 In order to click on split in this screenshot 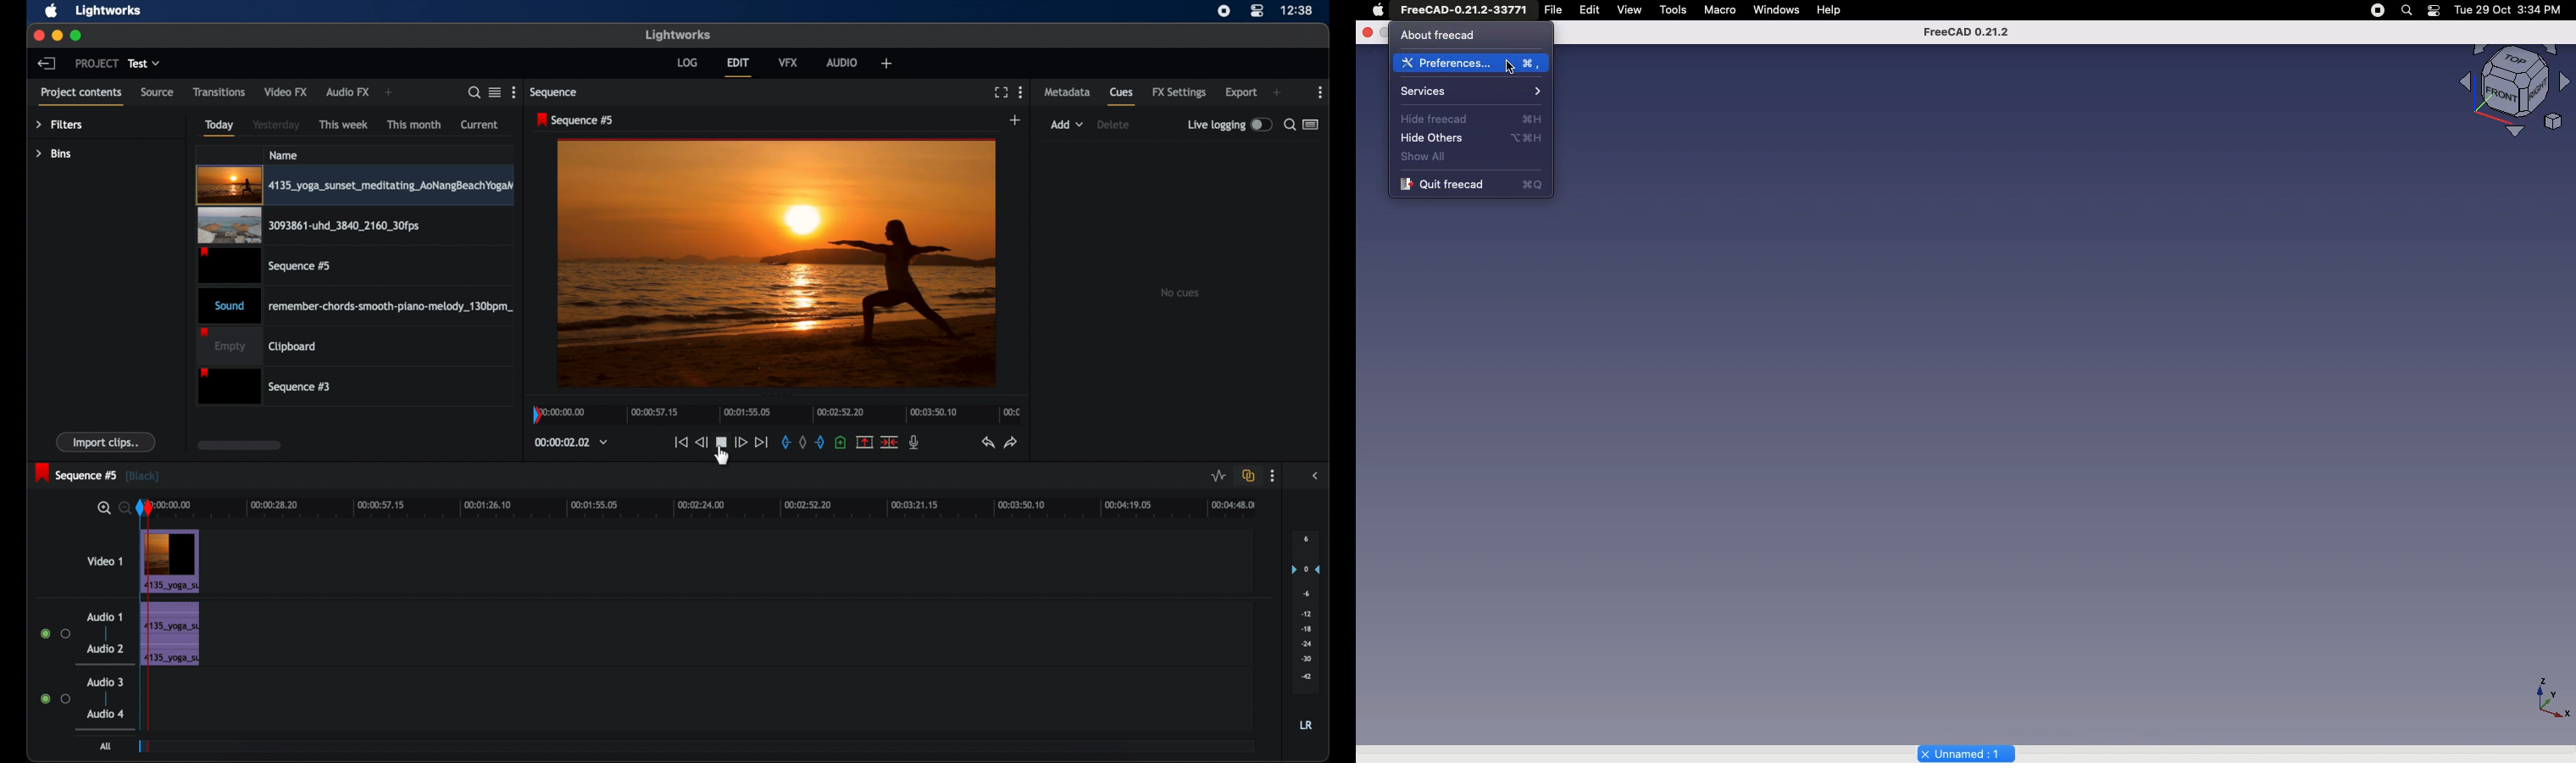, I will do `click(890, 443)`.